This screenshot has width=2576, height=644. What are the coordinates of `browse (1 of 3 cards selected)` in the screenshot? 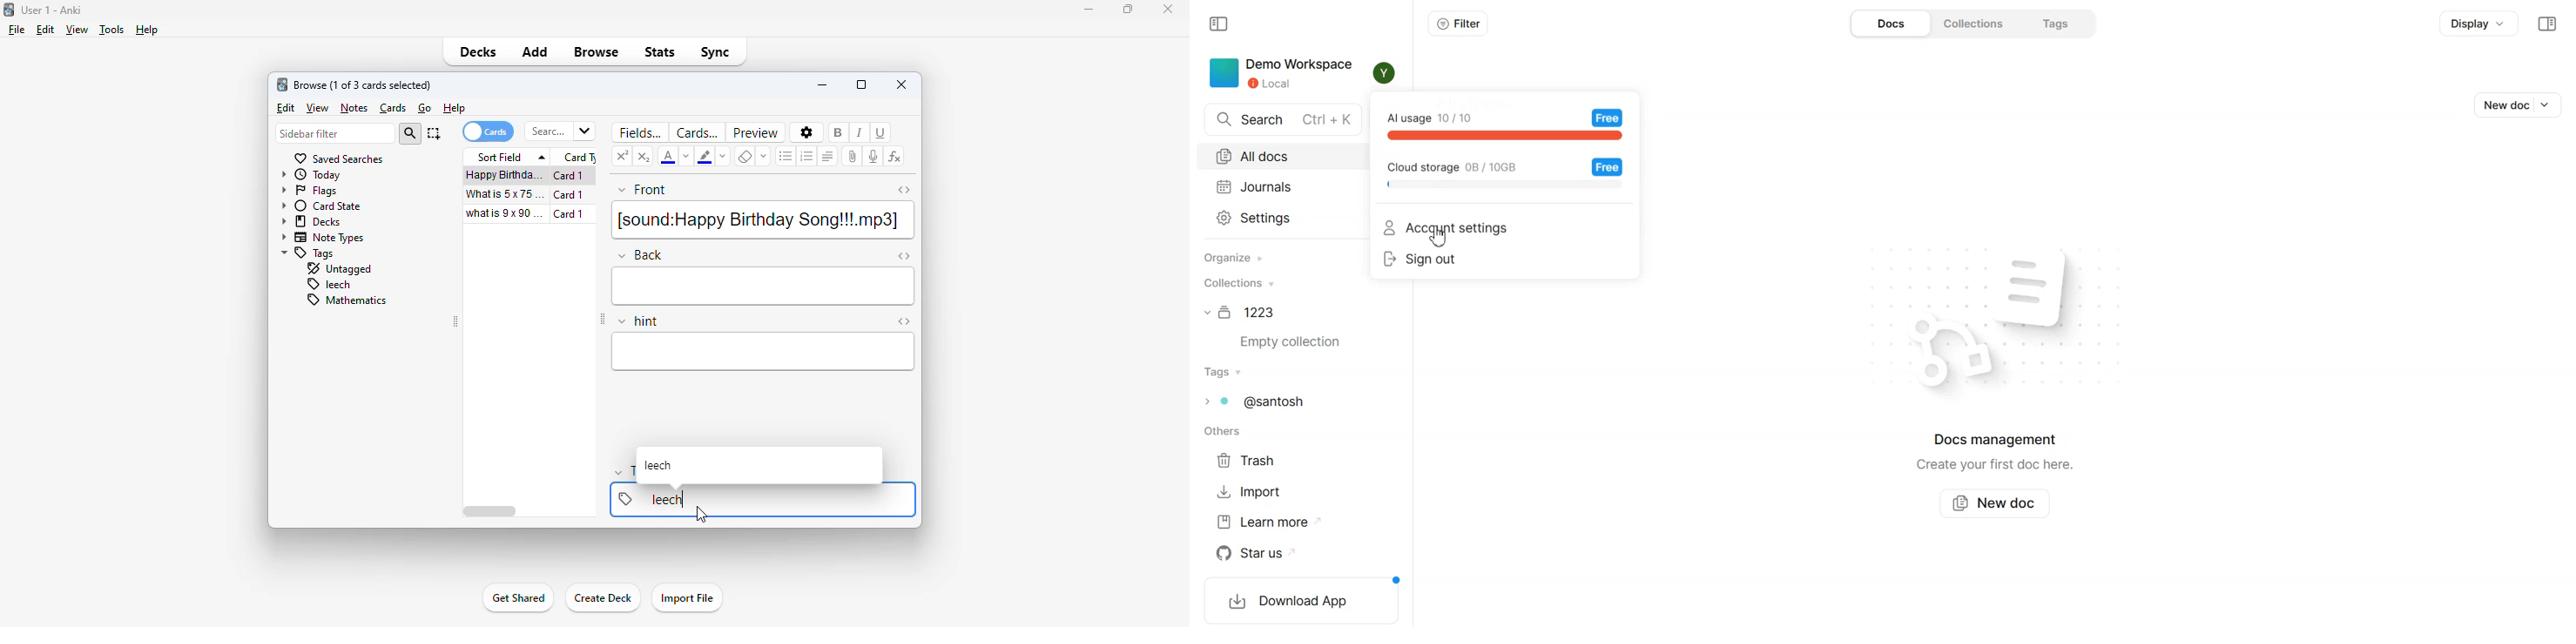 It's located at (363, 85).